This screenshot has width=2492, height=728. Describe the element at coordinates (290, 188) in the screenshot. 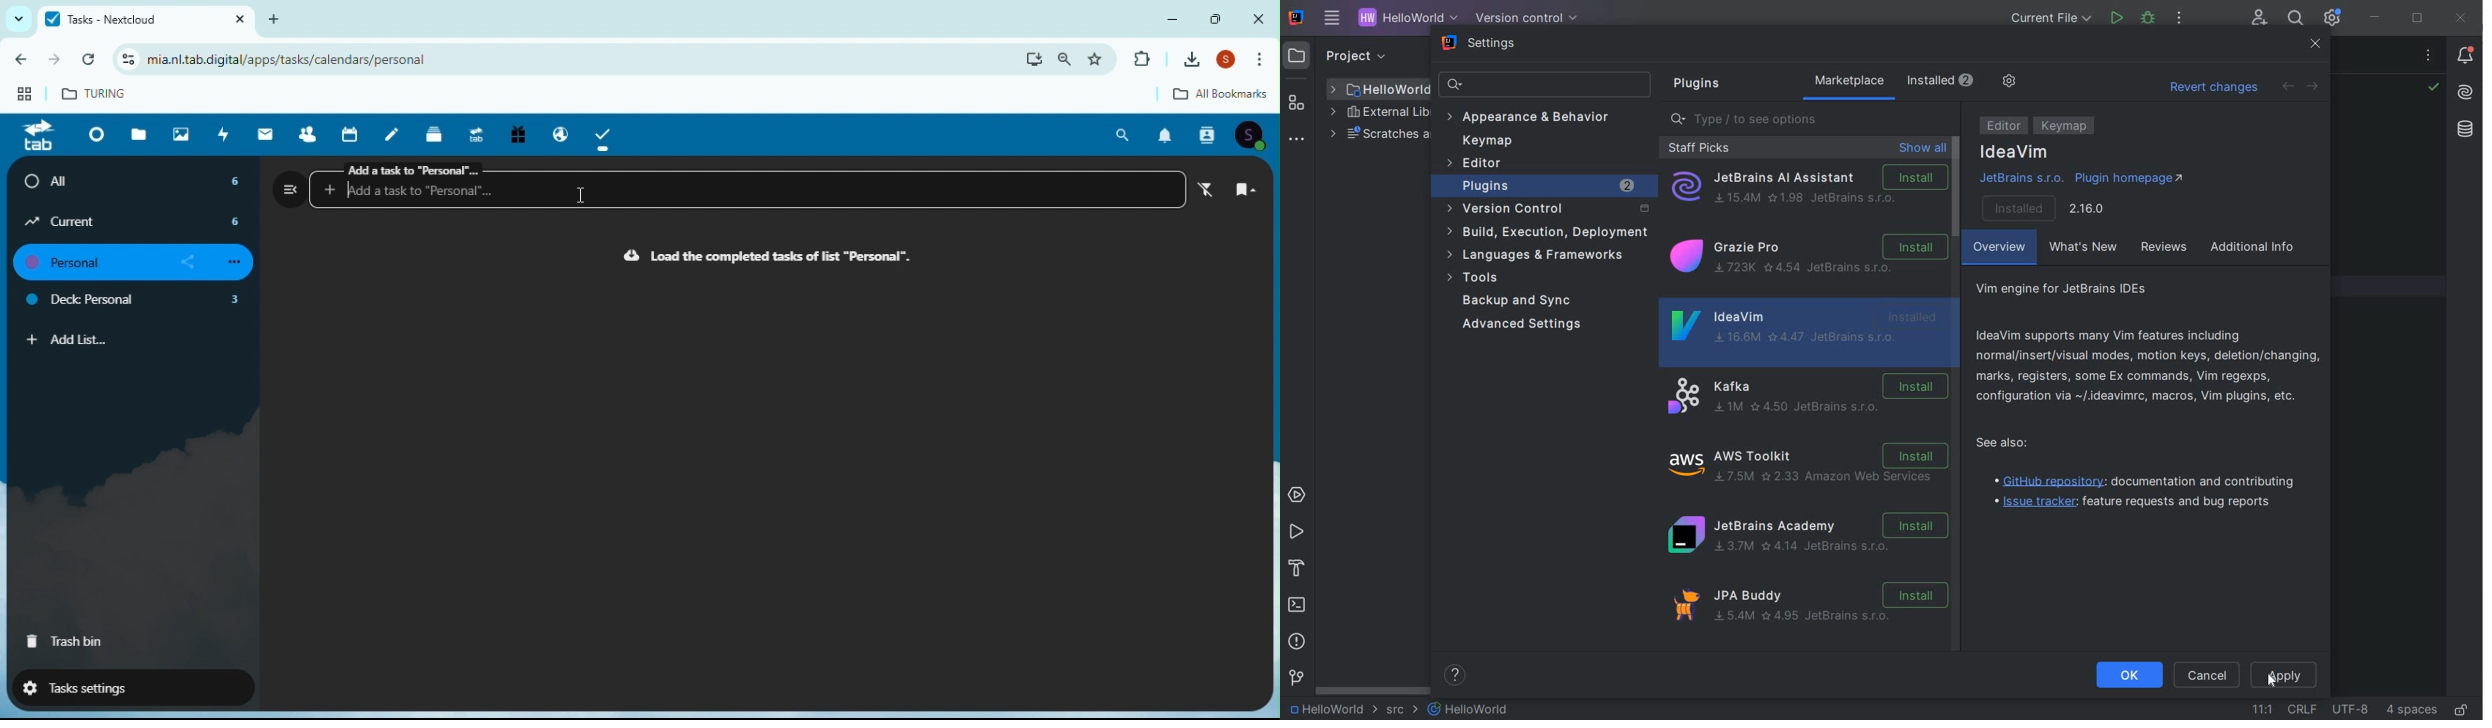

I see `Close navigation` at that location.